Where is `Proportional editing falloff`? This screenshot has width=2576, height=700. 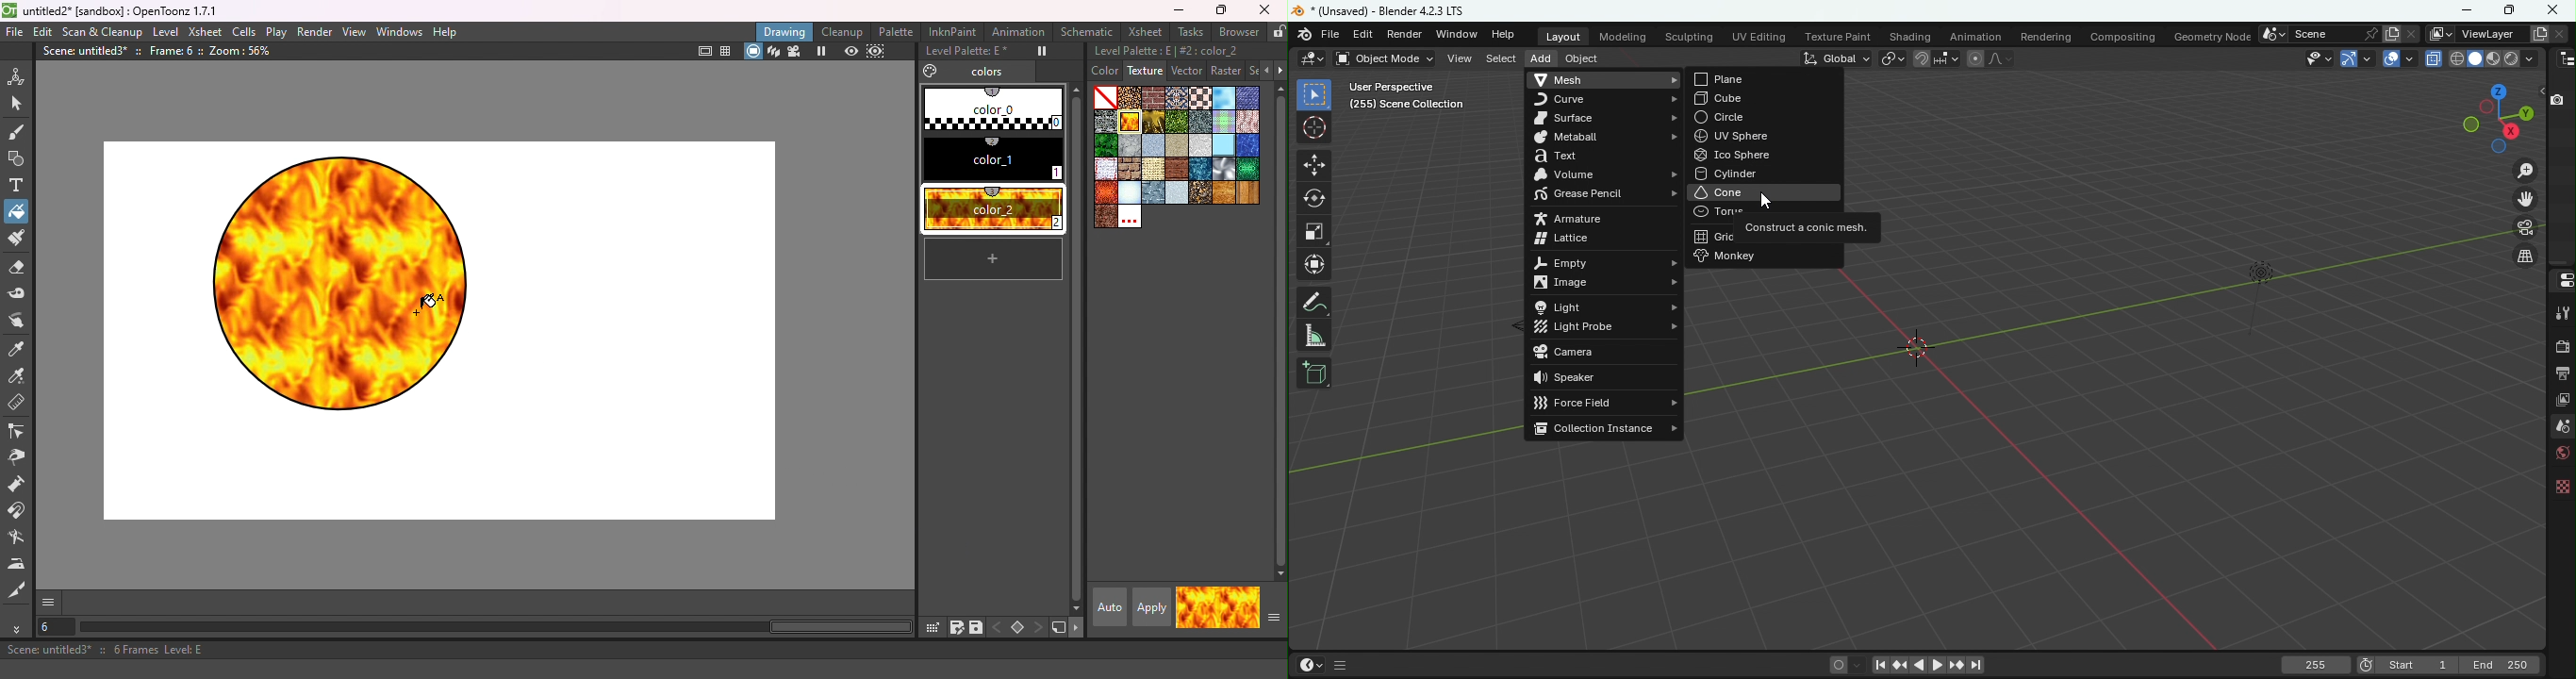
Proportional editing falloff is located at coordinates (1999, 59).